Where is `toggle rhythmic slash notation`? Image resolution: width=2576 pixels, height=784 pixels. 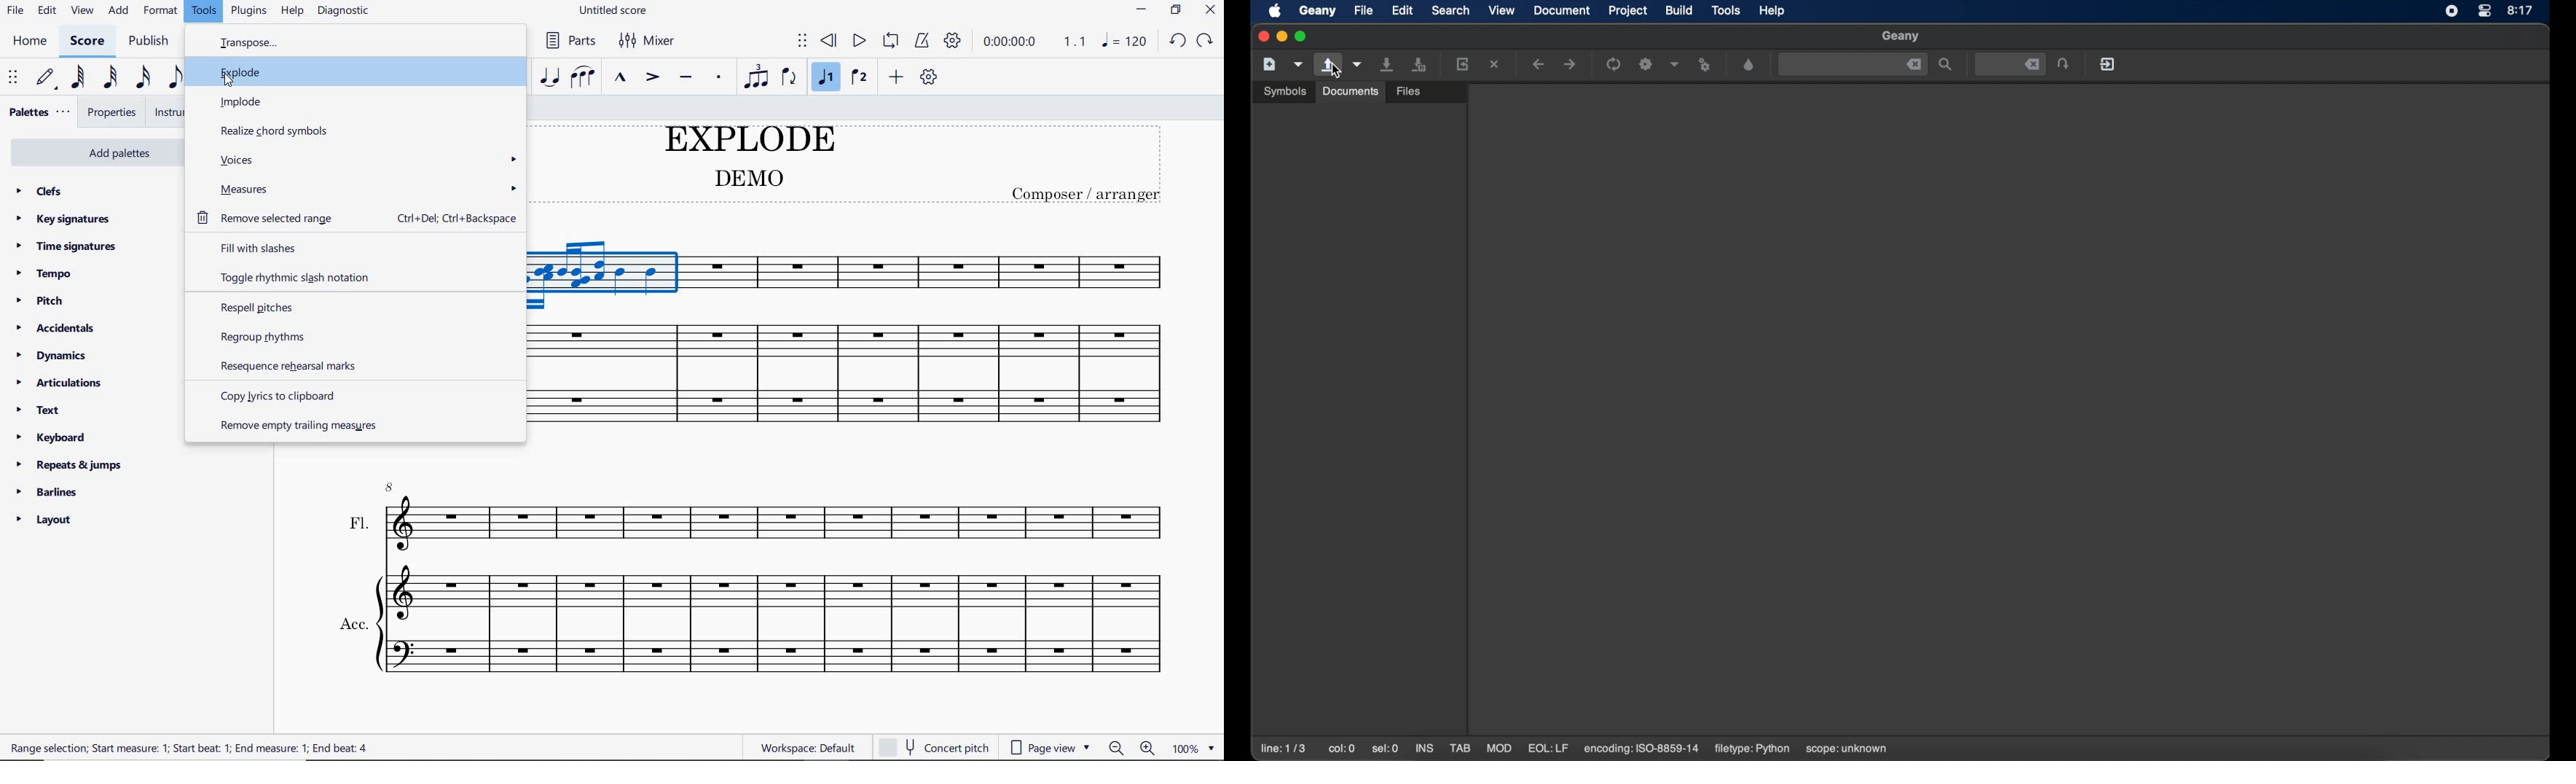 toggle rhythmic slash notation is located at coordinates (352, 277).